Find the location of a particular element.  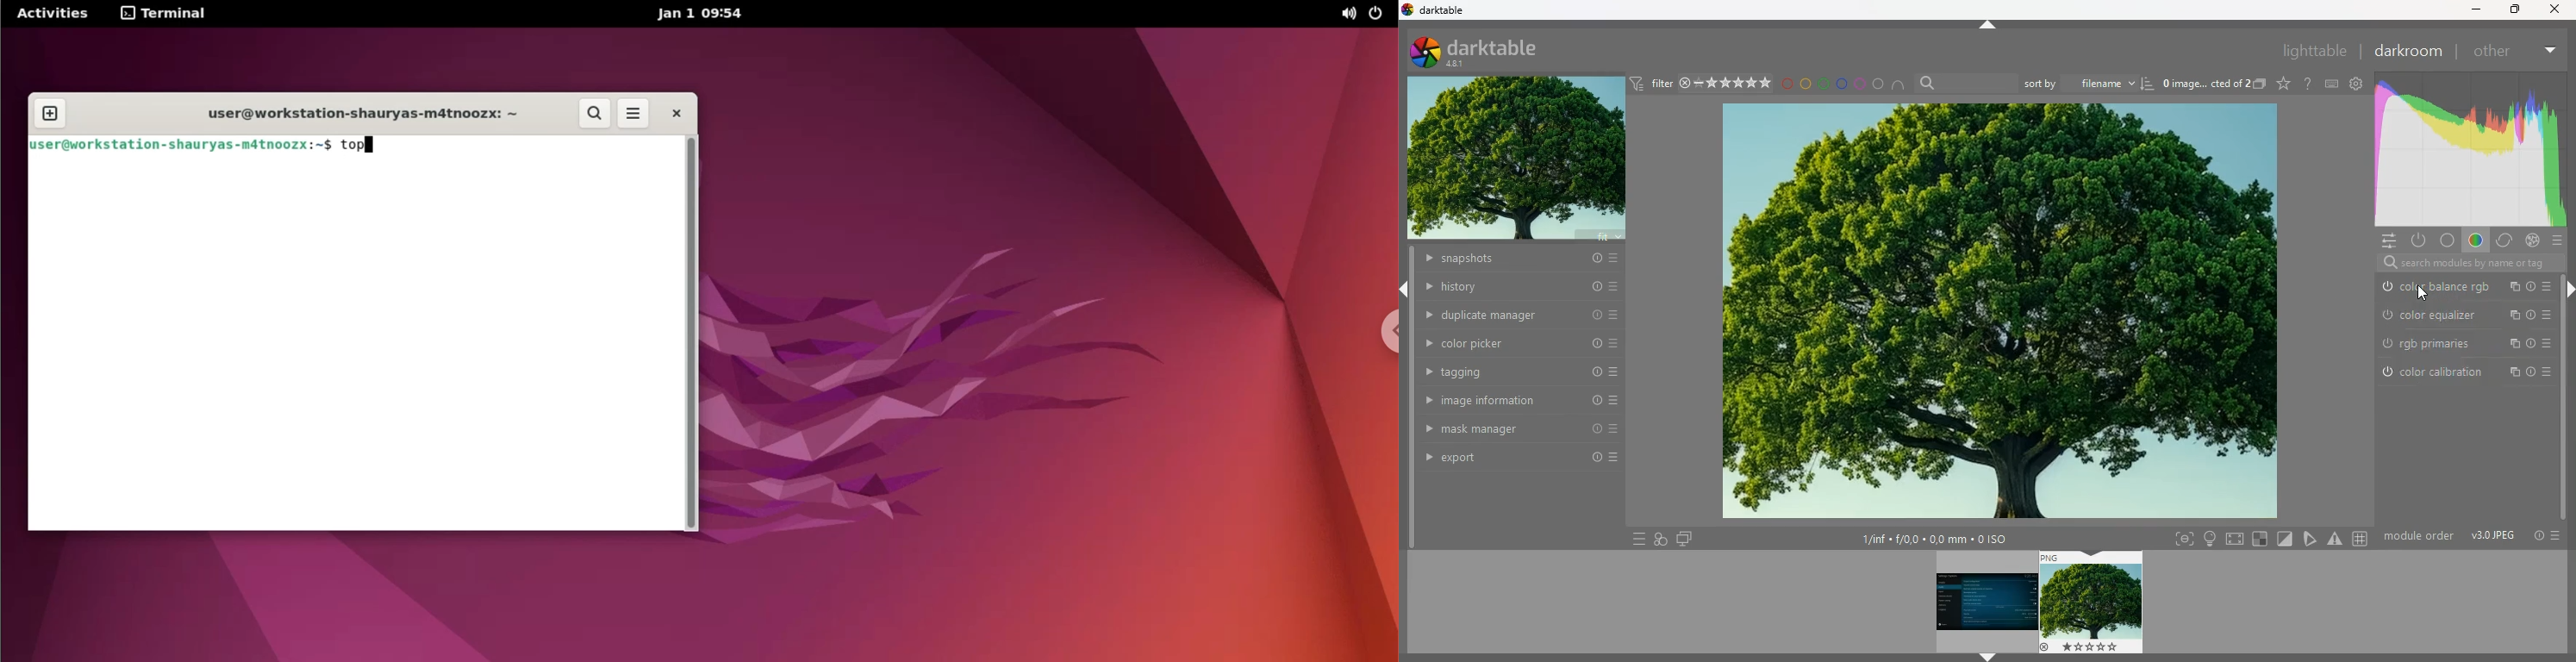

darktable is located at coordinates (1441, 9).